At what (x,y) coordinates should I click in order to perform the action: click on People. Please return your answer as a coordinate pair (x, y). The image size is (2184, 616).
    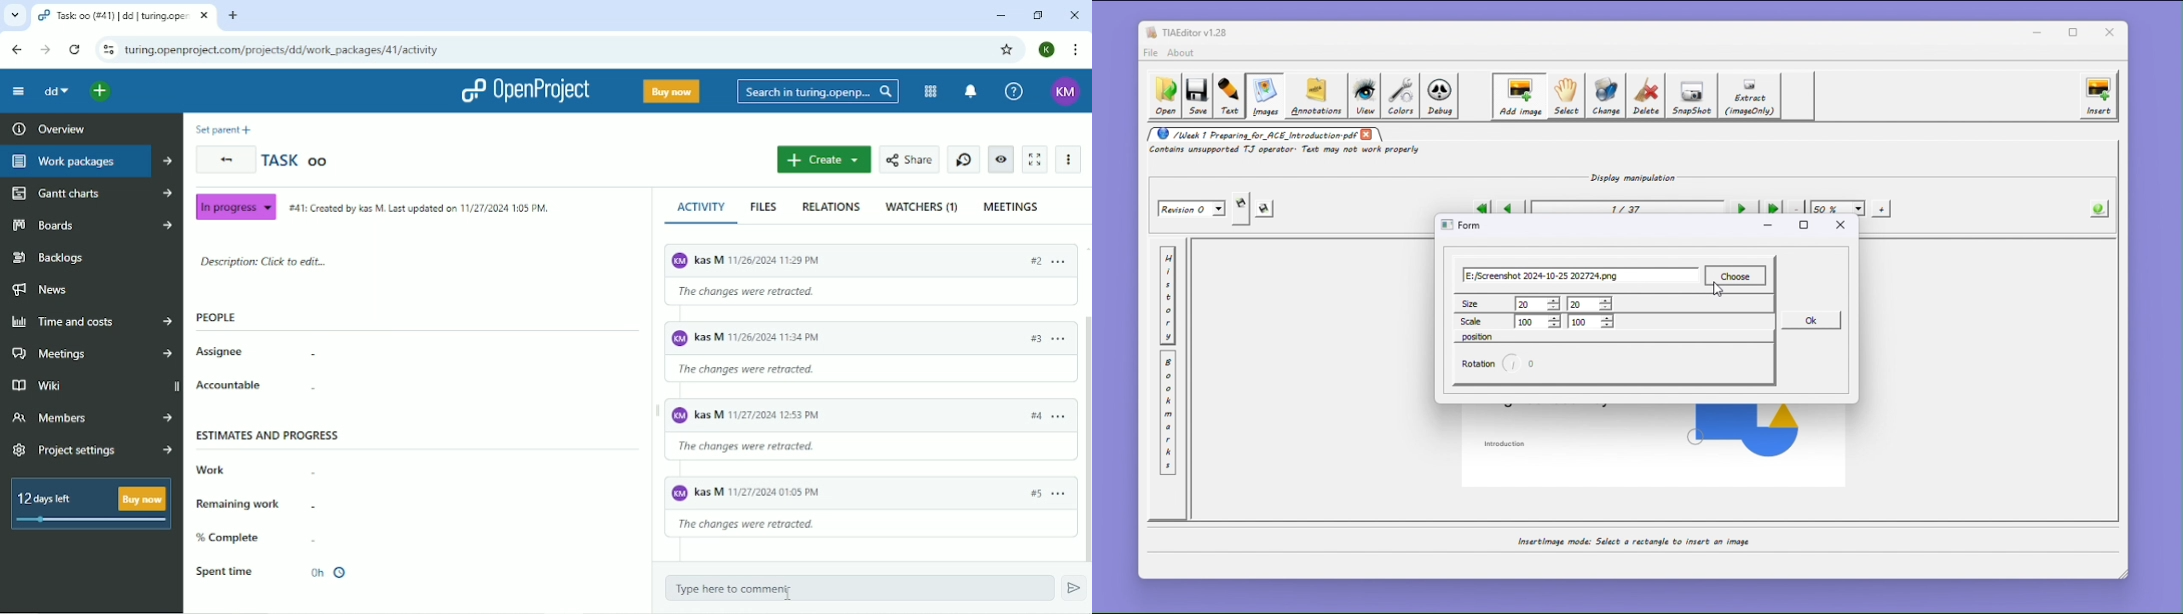
    Looking at the image, I should click on (216, 317).